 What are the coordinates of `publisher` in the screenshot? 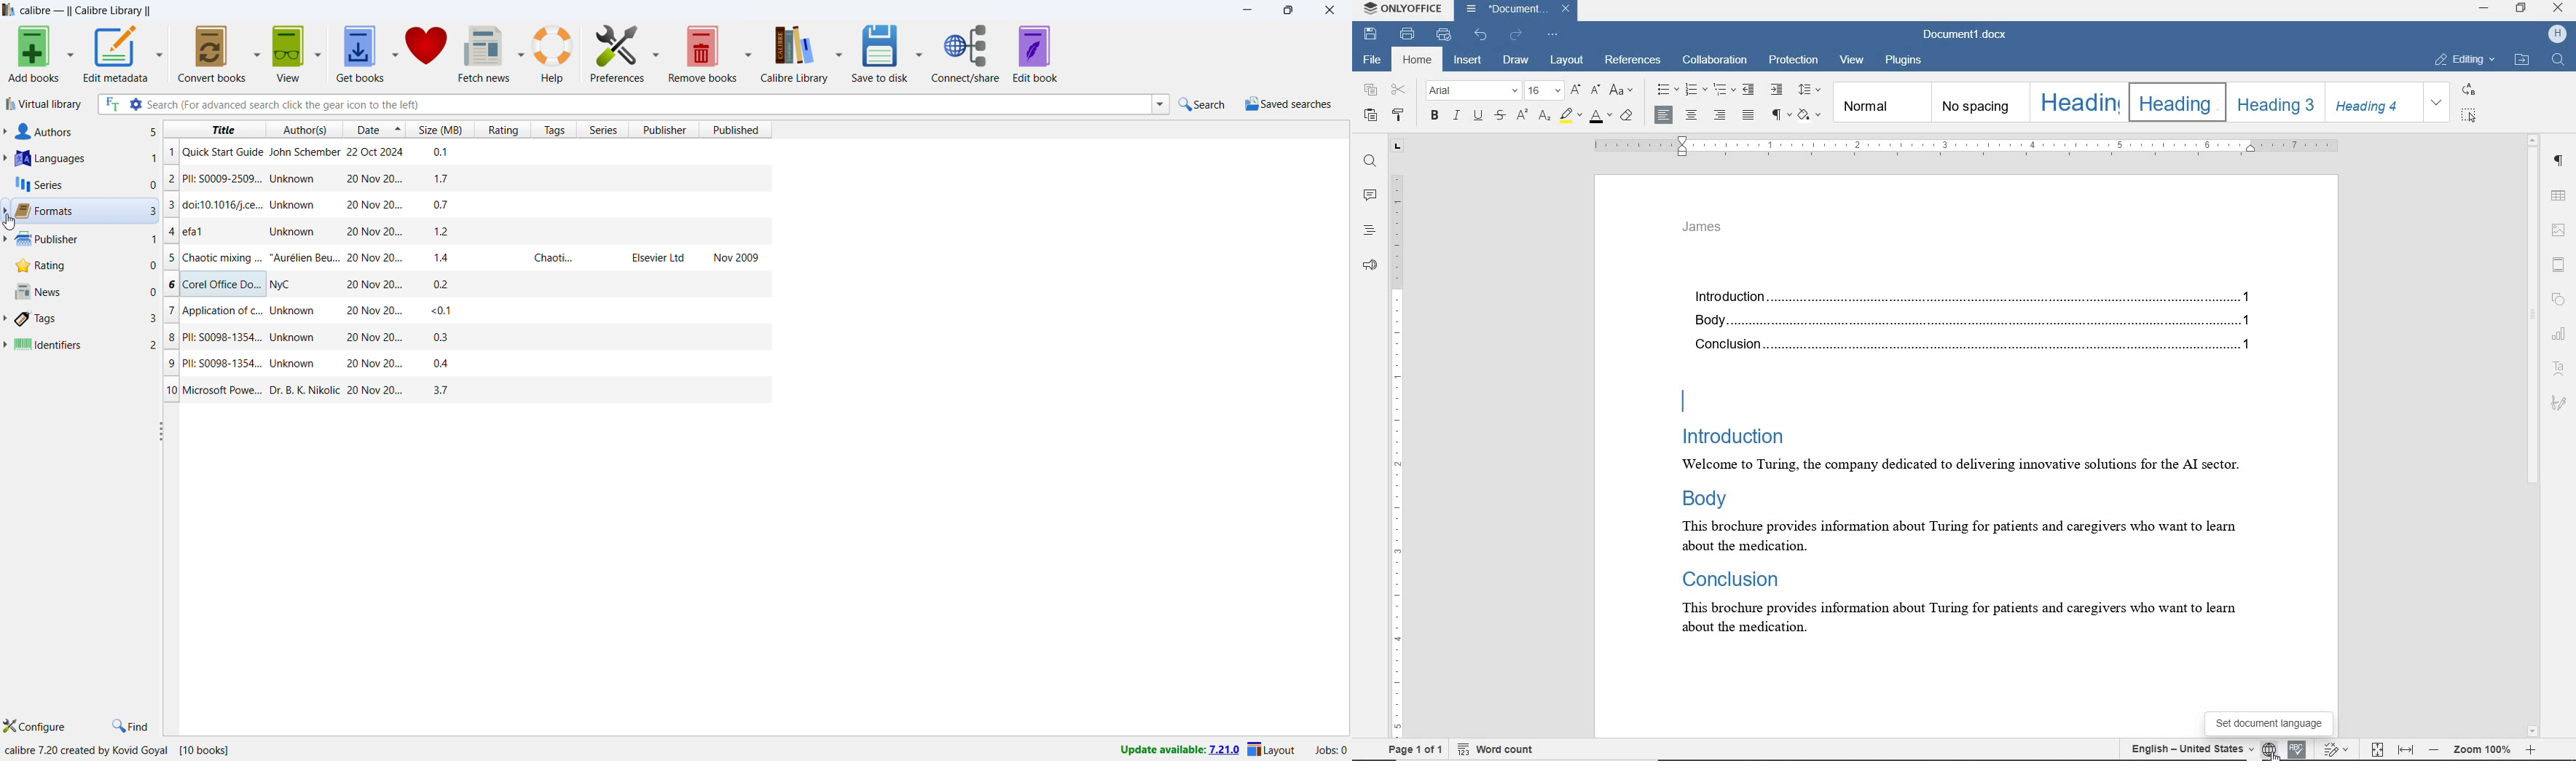 It's located at (85, 239).